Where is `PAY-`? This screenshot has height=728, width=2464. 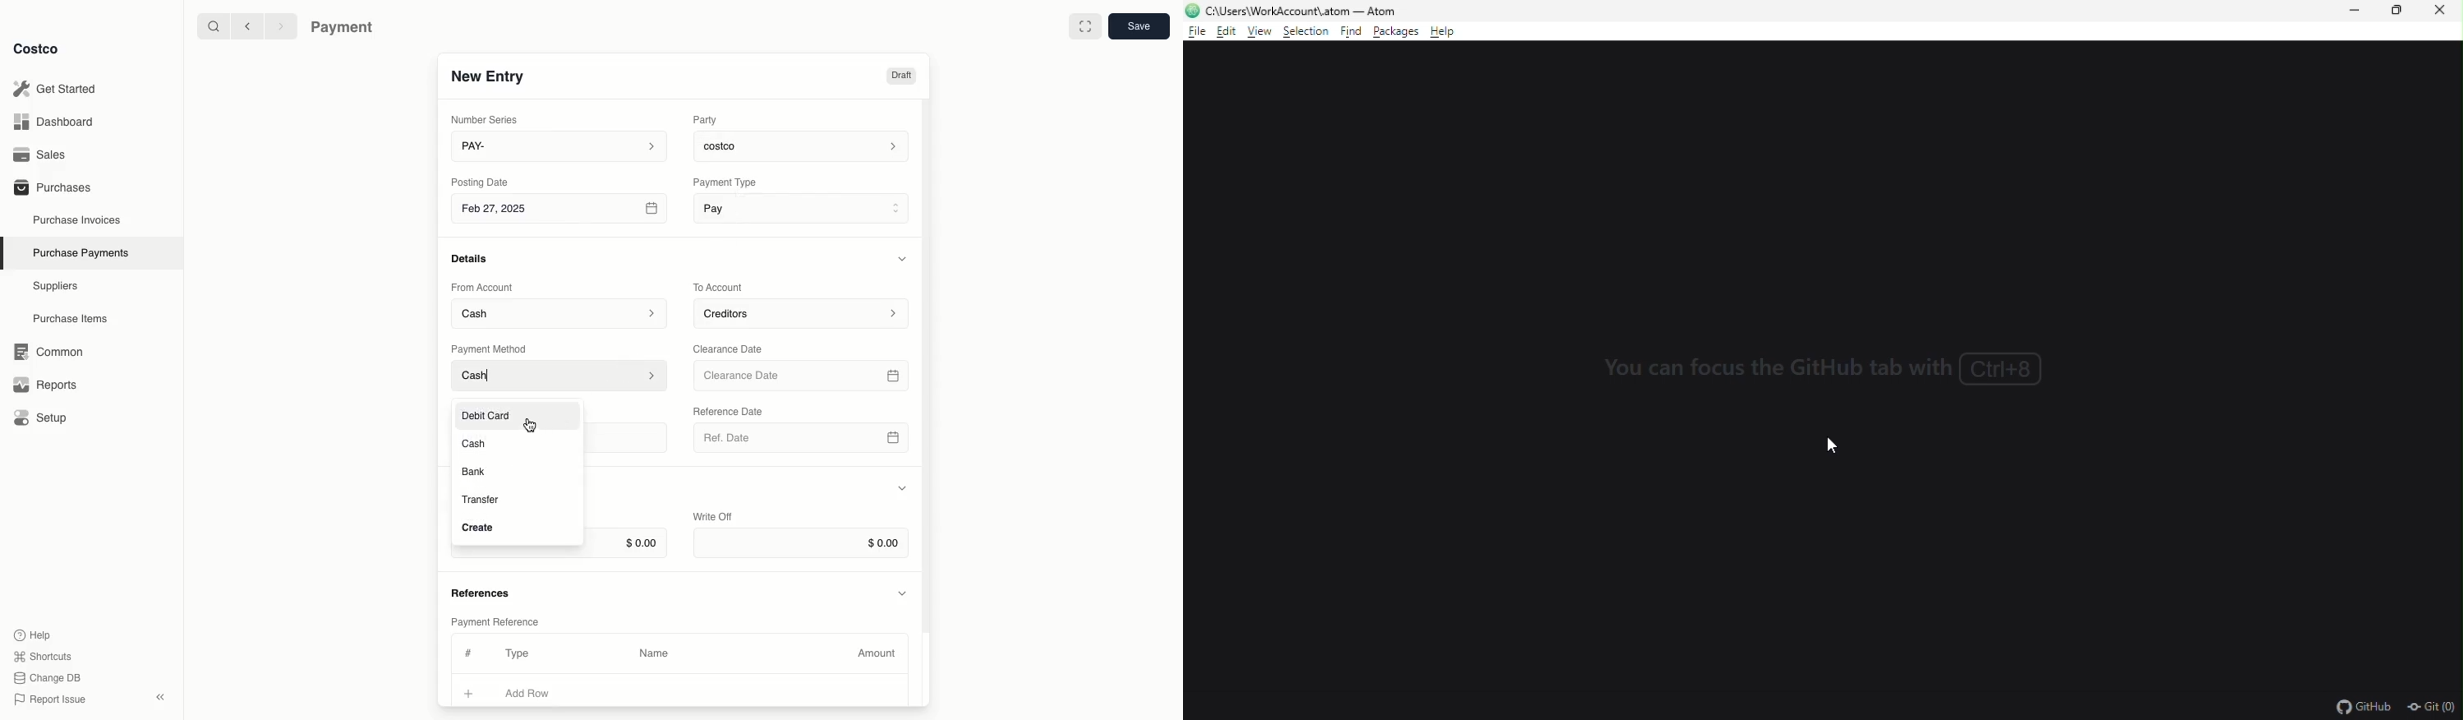
PAY- is located at coordinates (561, 145).